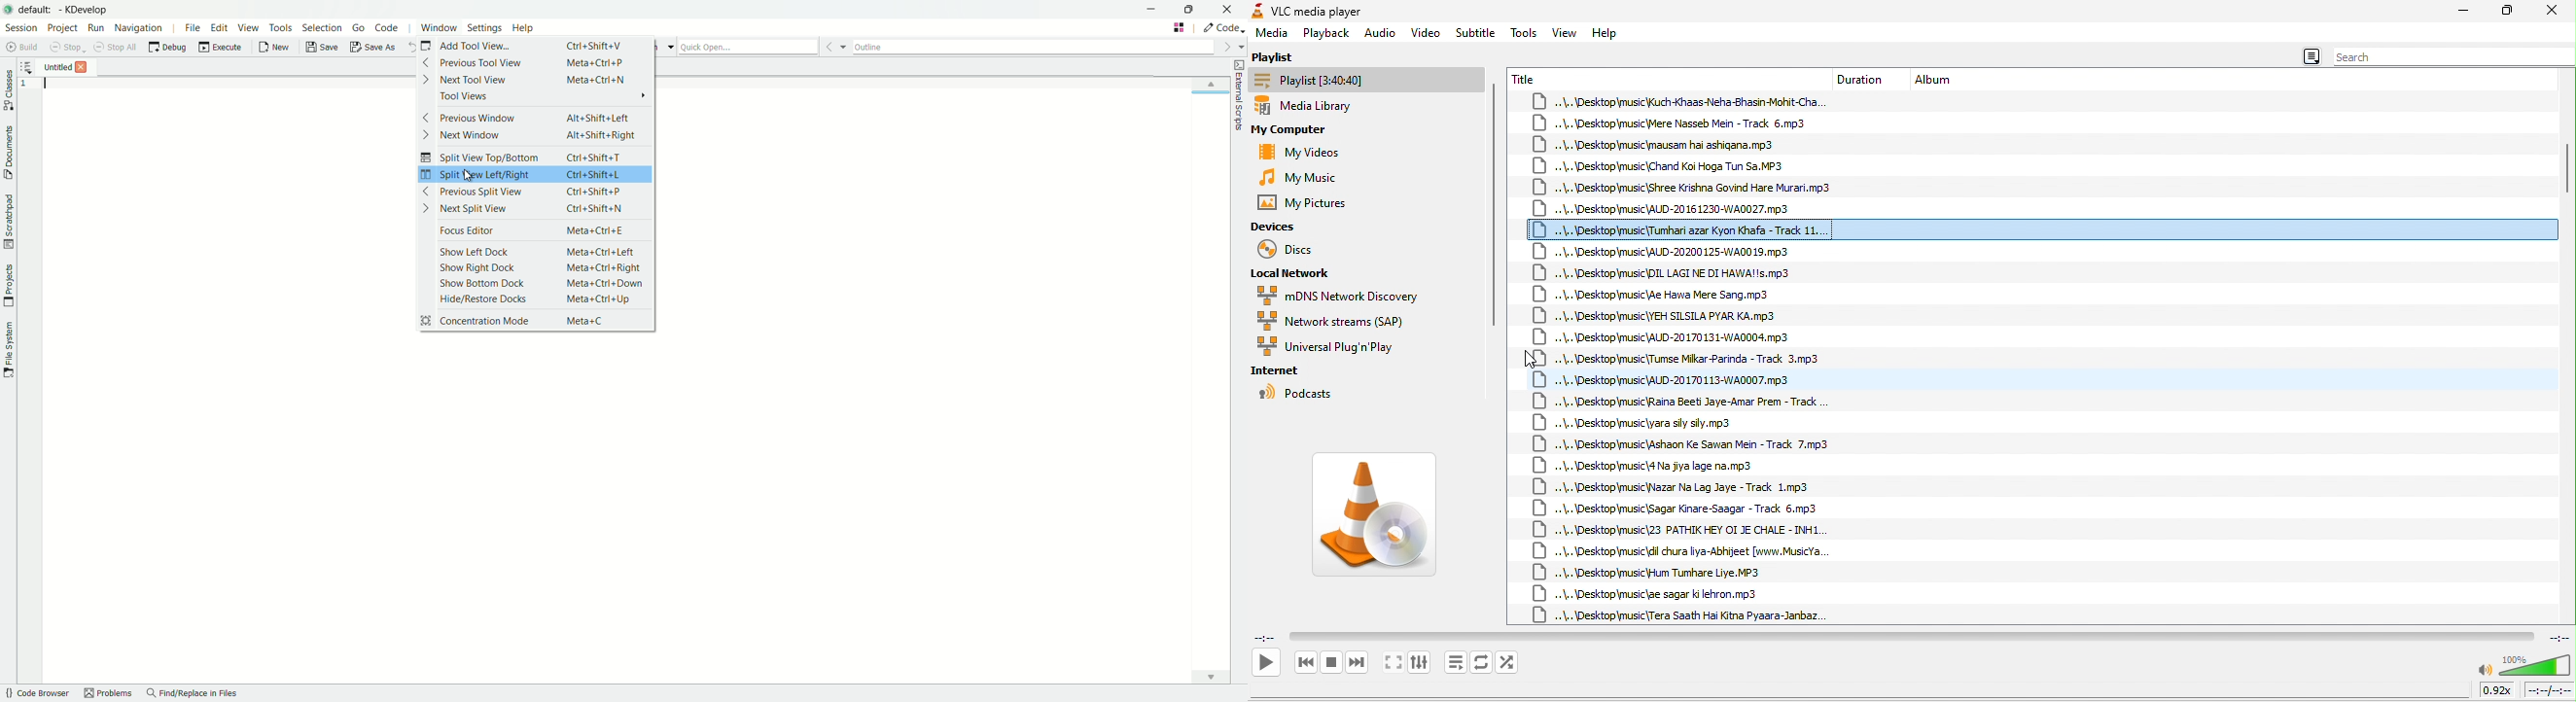 The height and width of the screenshot is (728, 2576). What do you see at coordinates (1308, 153) in the screenshot?
I see `my videos` at bounding box center [1308, 153].